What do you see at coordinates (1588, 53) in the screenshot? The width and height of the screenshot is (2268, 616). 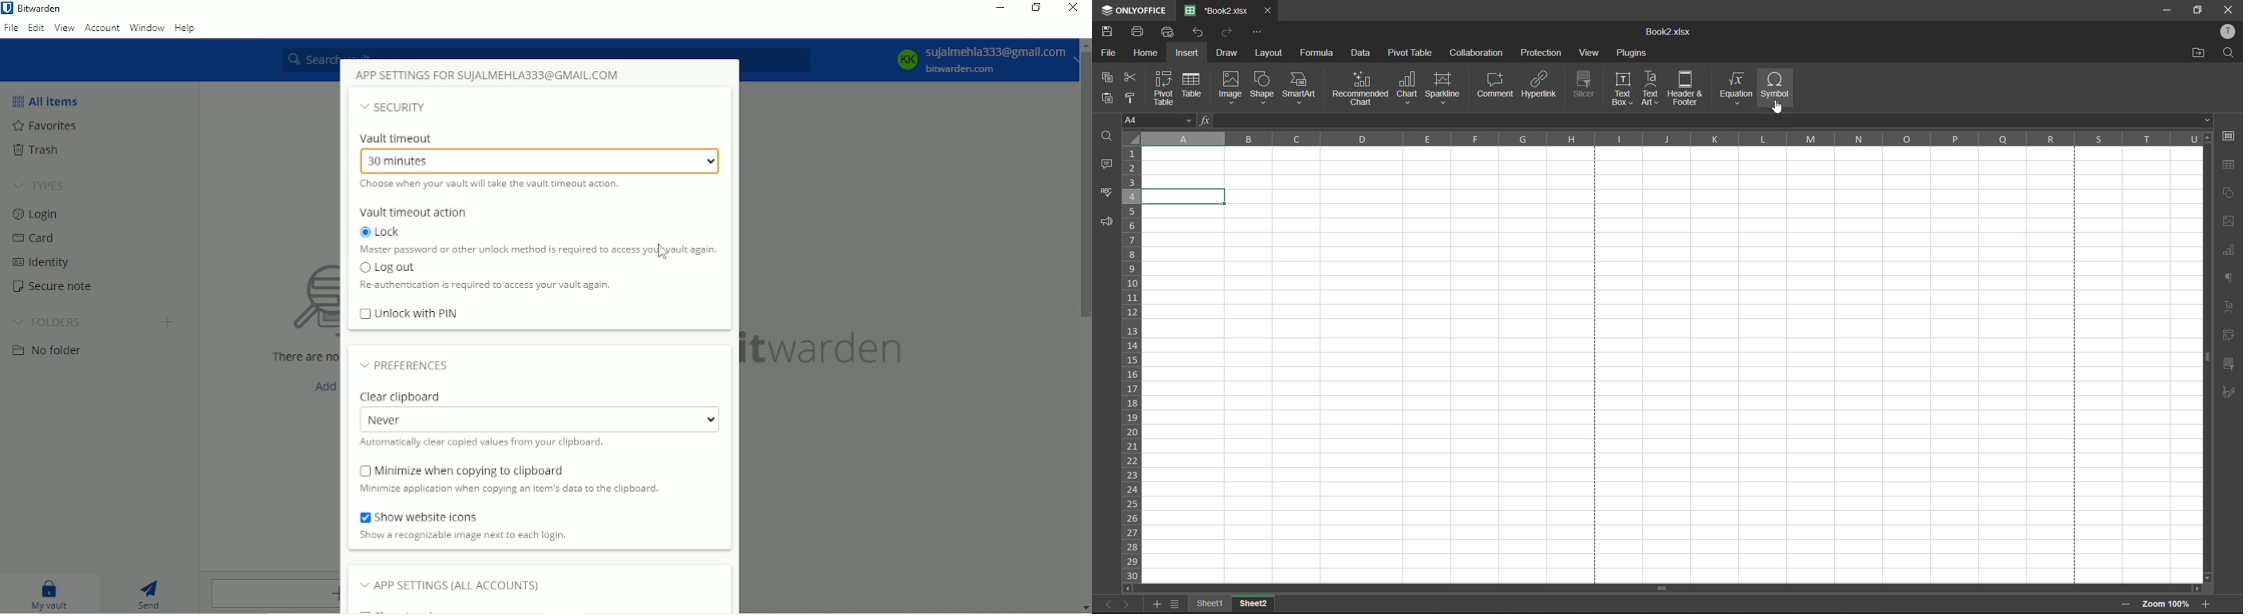 I see `view` at bounding box center [1588, 53].